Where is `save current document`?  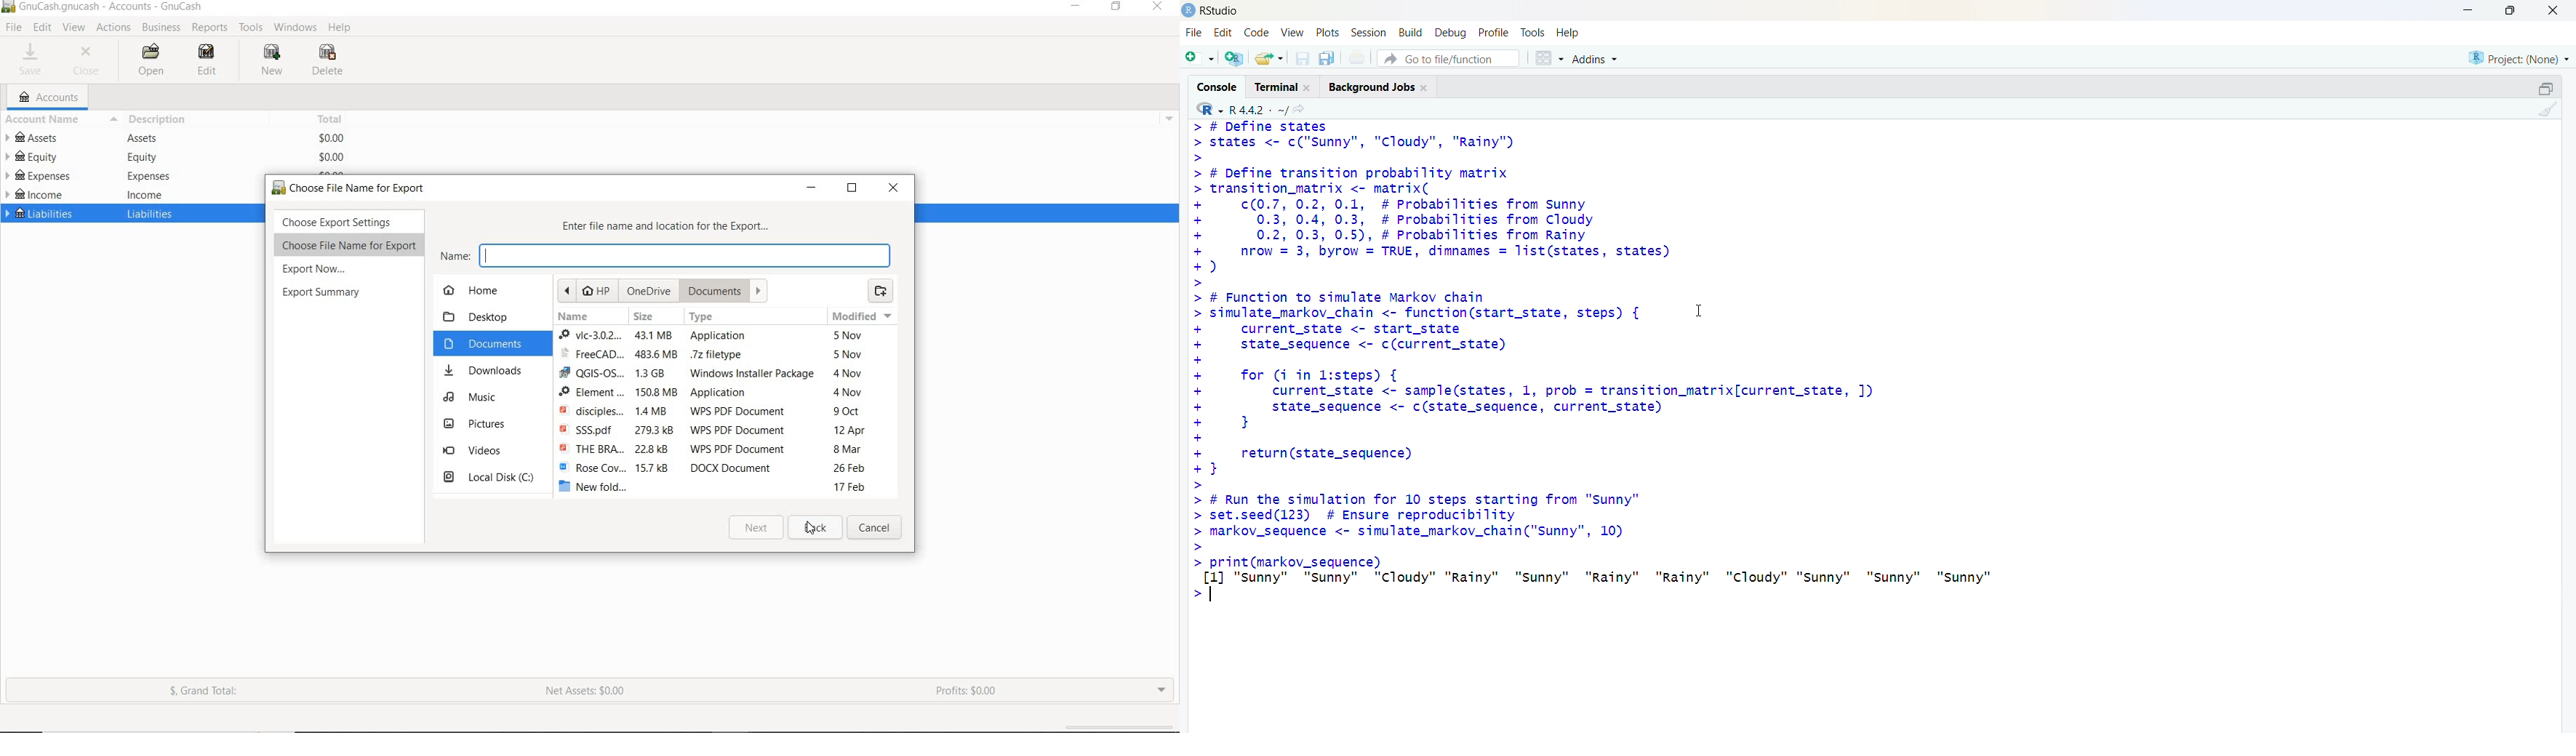
save current document is located at coordinates (1303, 59).